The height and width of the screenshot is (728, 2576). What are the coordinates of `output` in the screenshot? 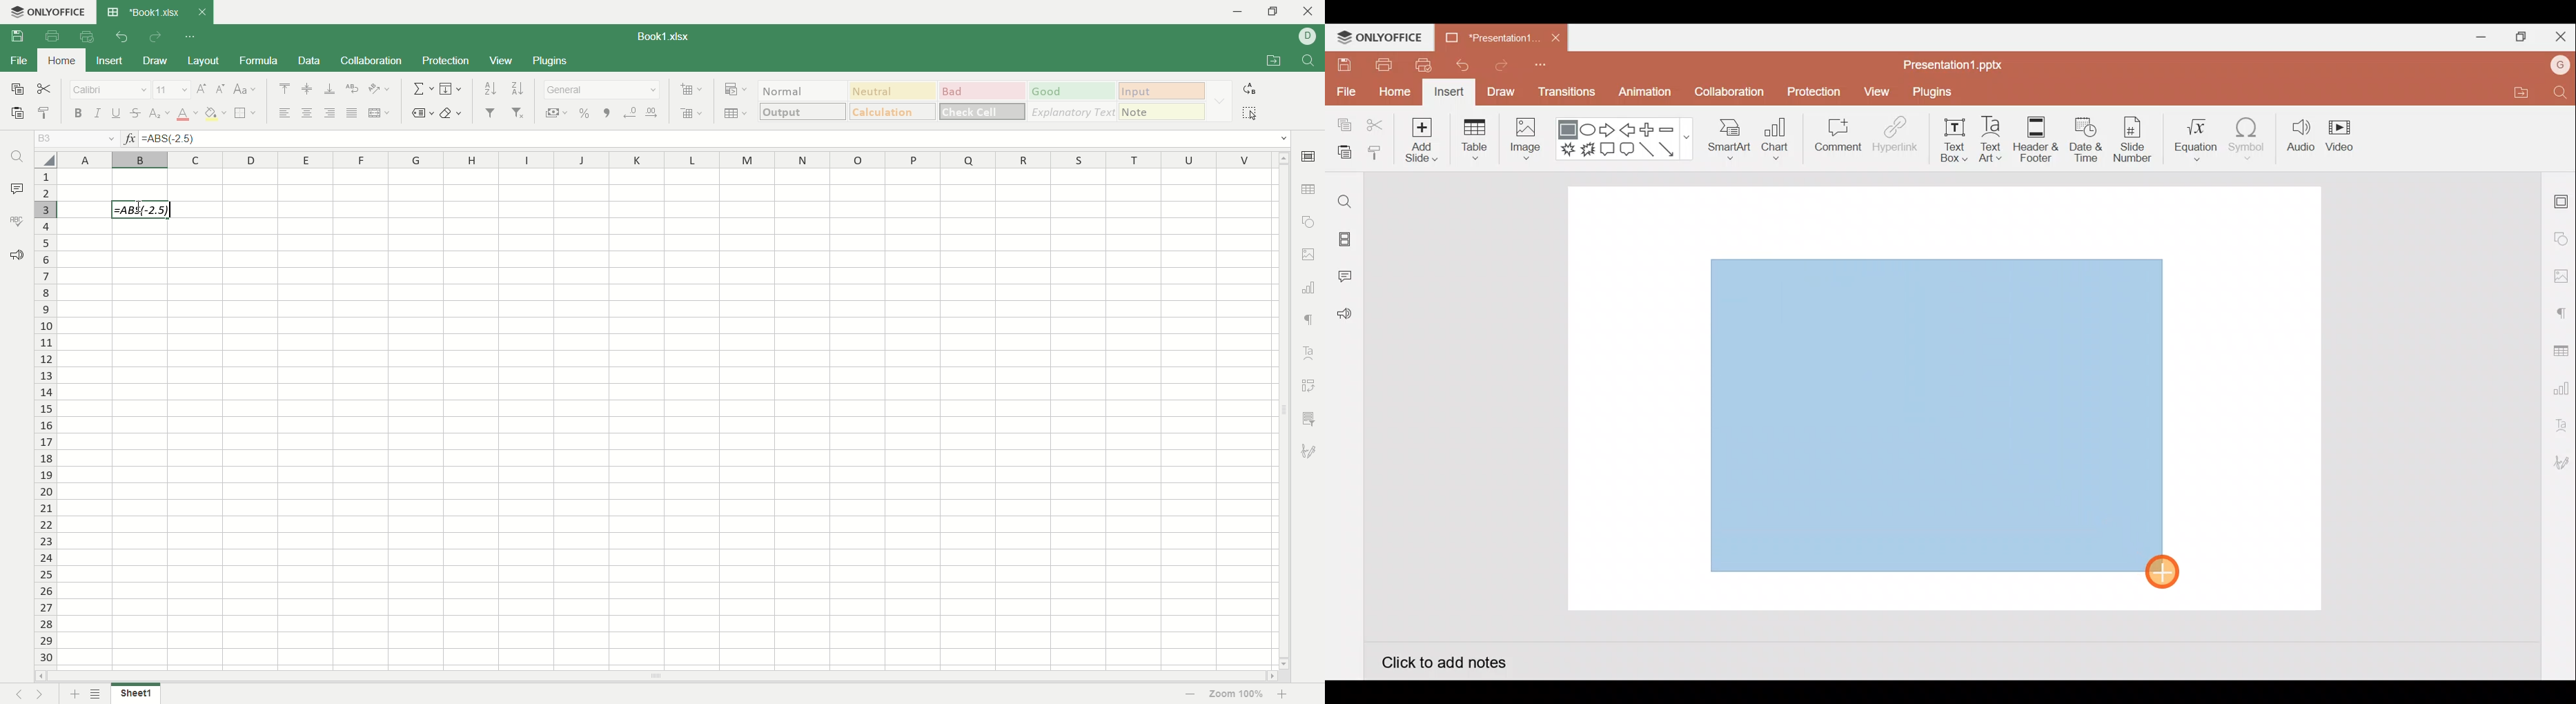 It's located at (804, 110).